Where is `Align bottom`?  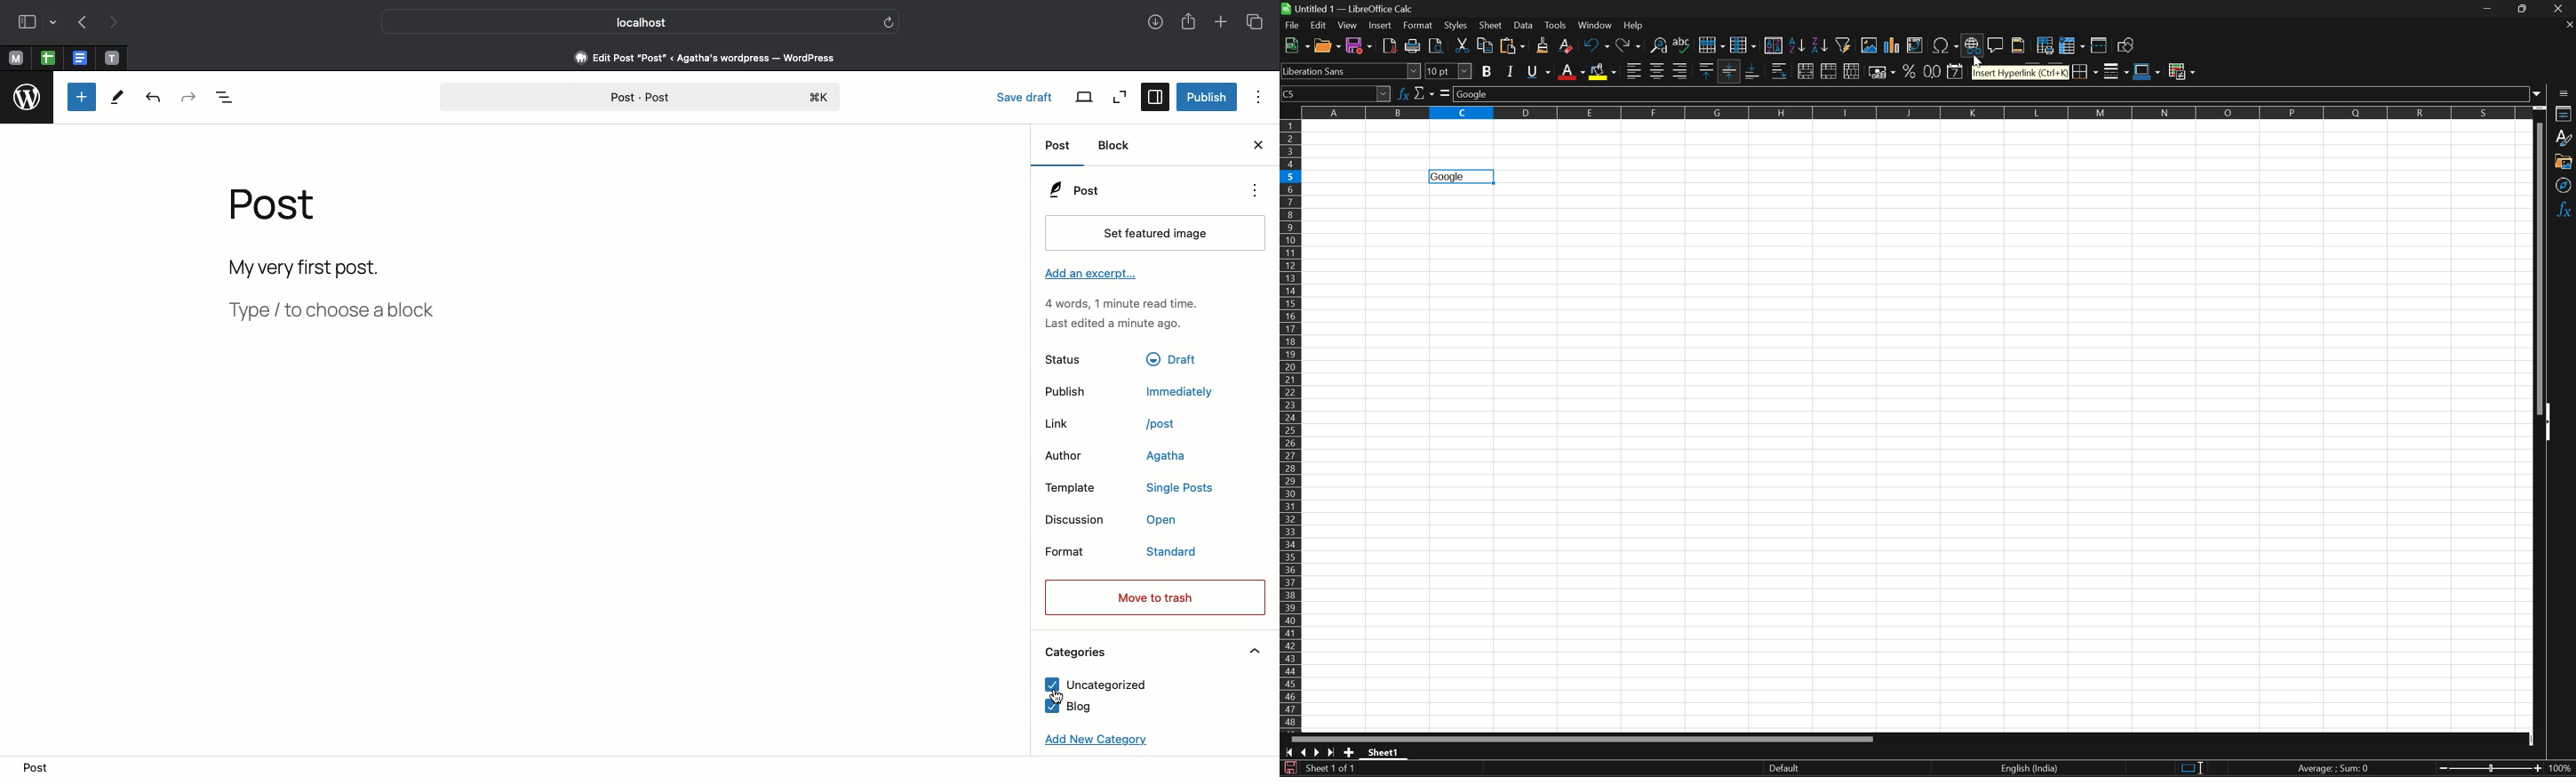
Align bottom is located at coordinates (1753, 70).